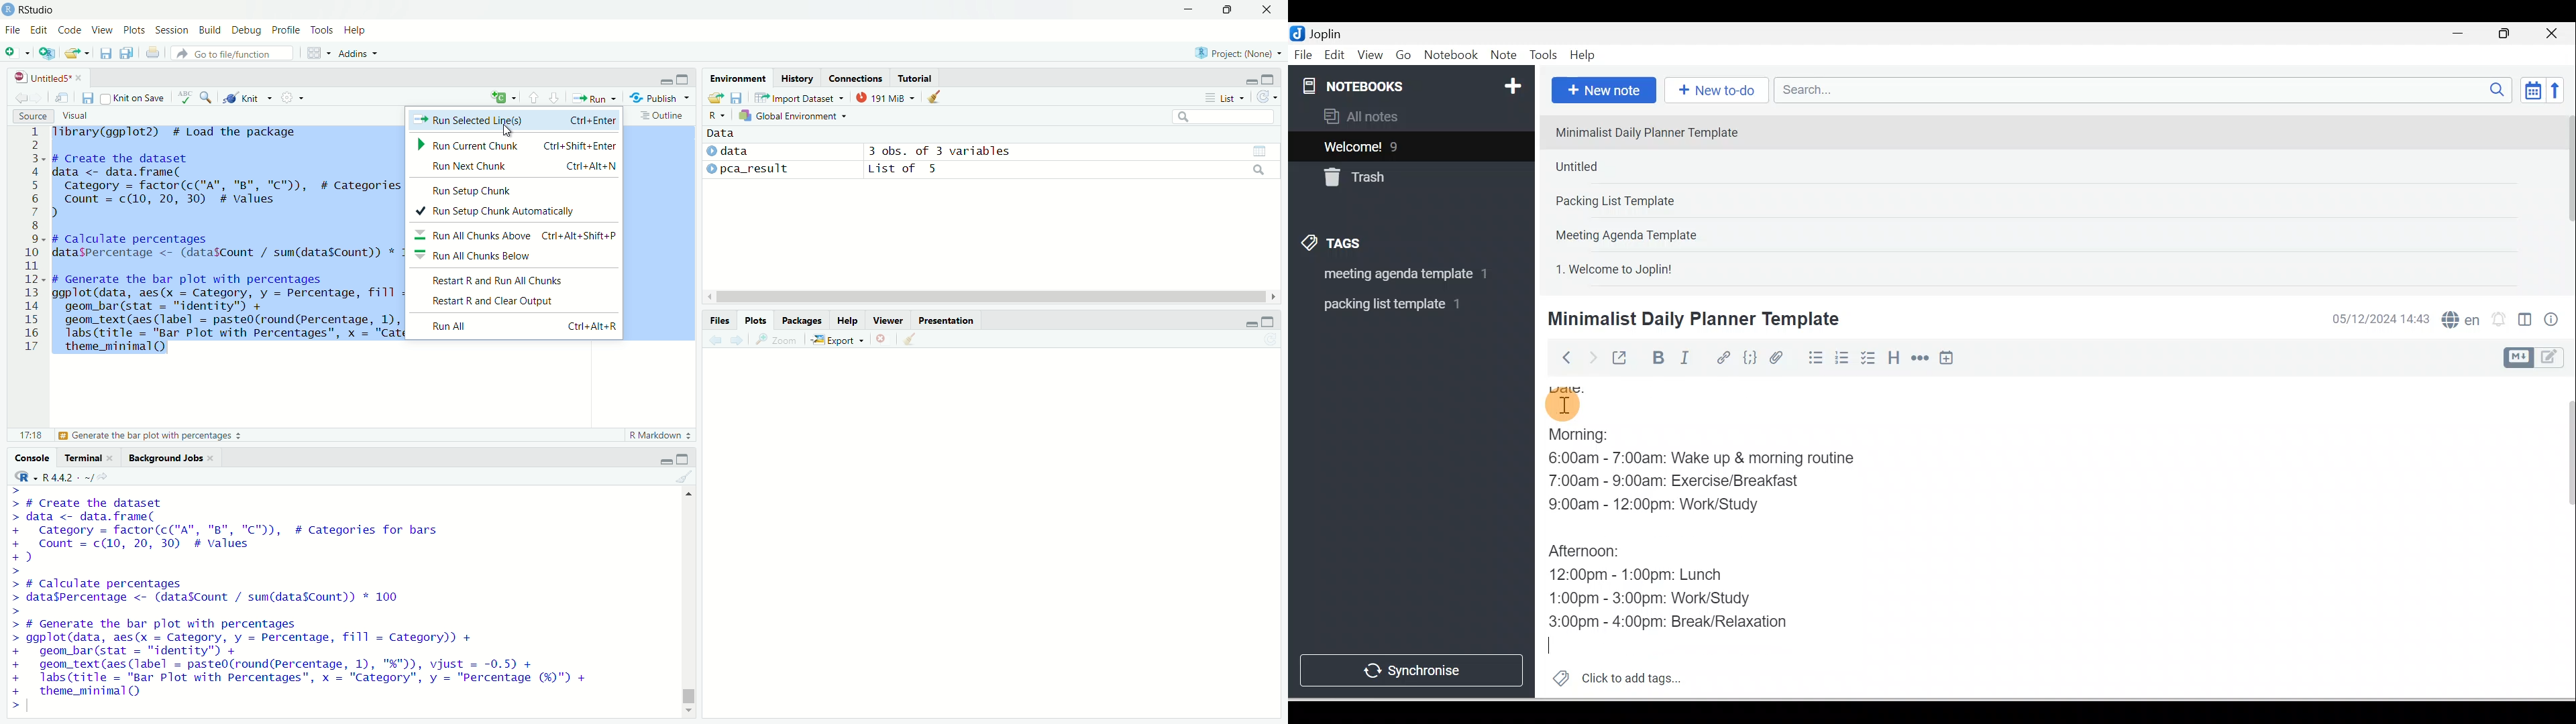 This screenshot has width=2576, height=728. I want to click on minimize, so click(665, 78).